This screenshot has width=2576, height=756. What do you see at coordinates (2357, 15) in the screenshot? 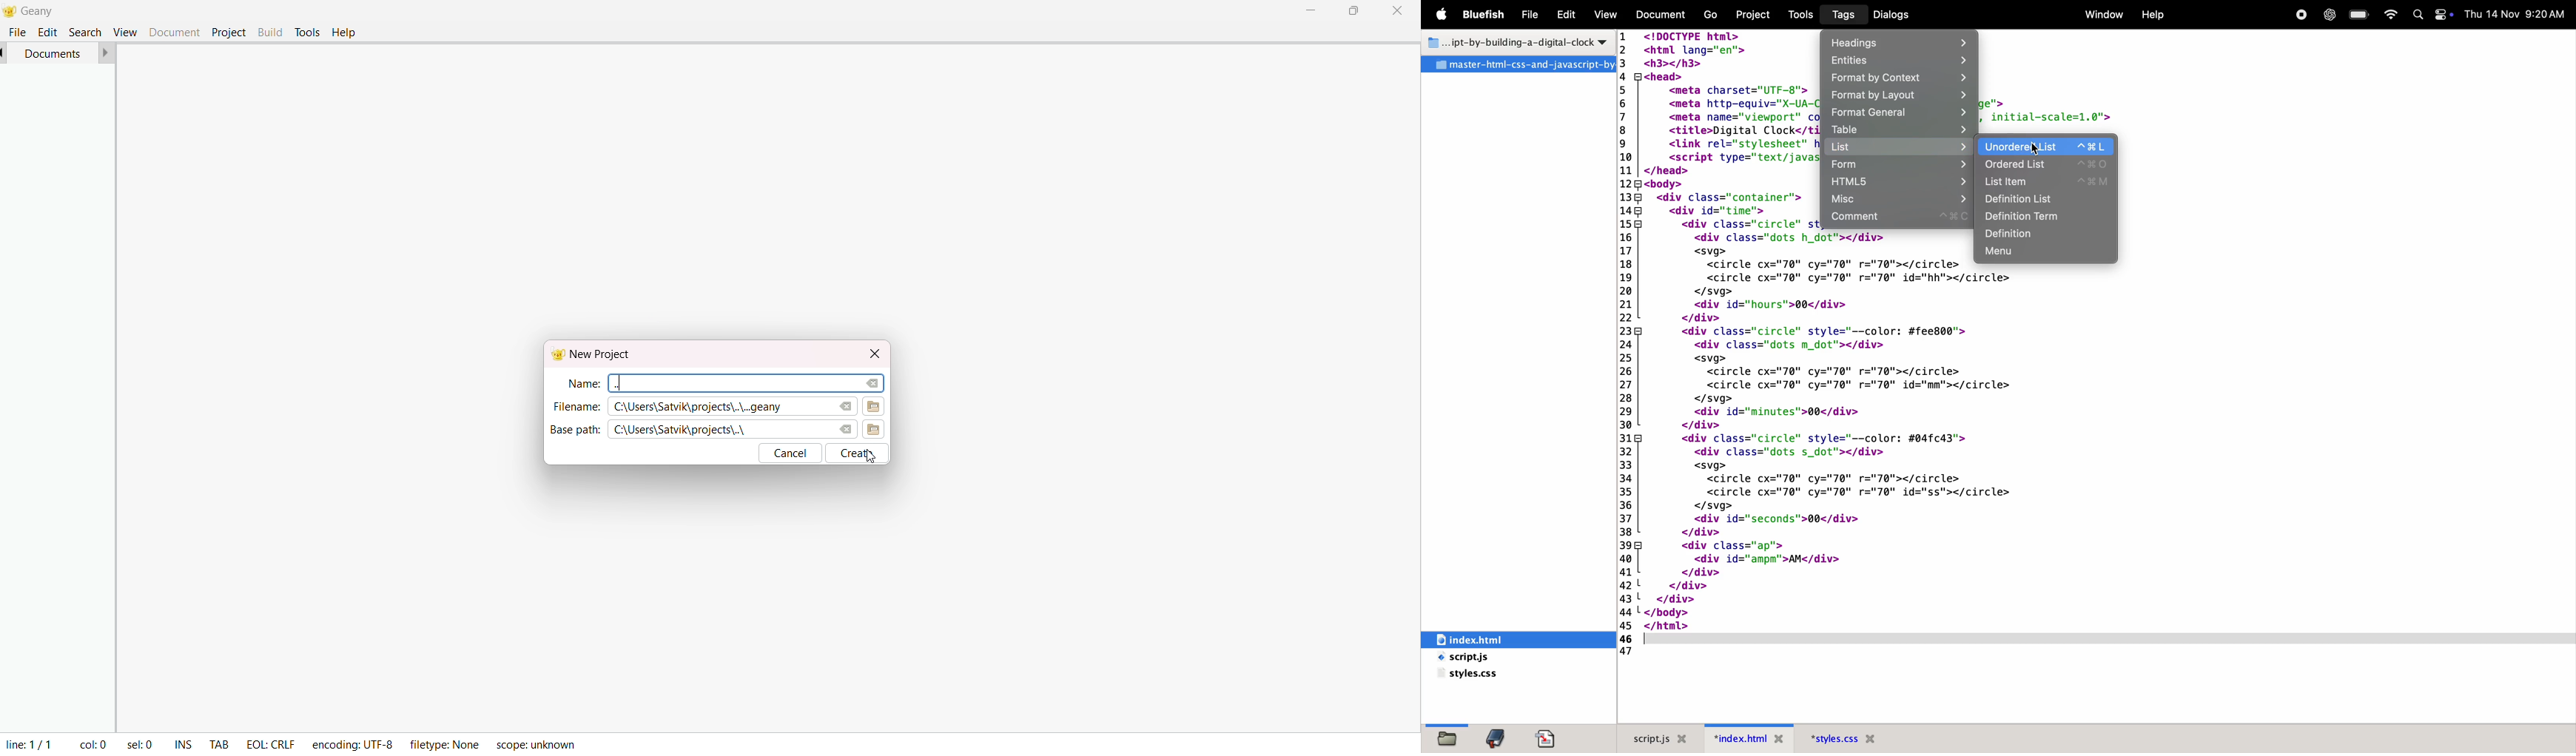
I see `battery` at bounding box center [2357, 15].